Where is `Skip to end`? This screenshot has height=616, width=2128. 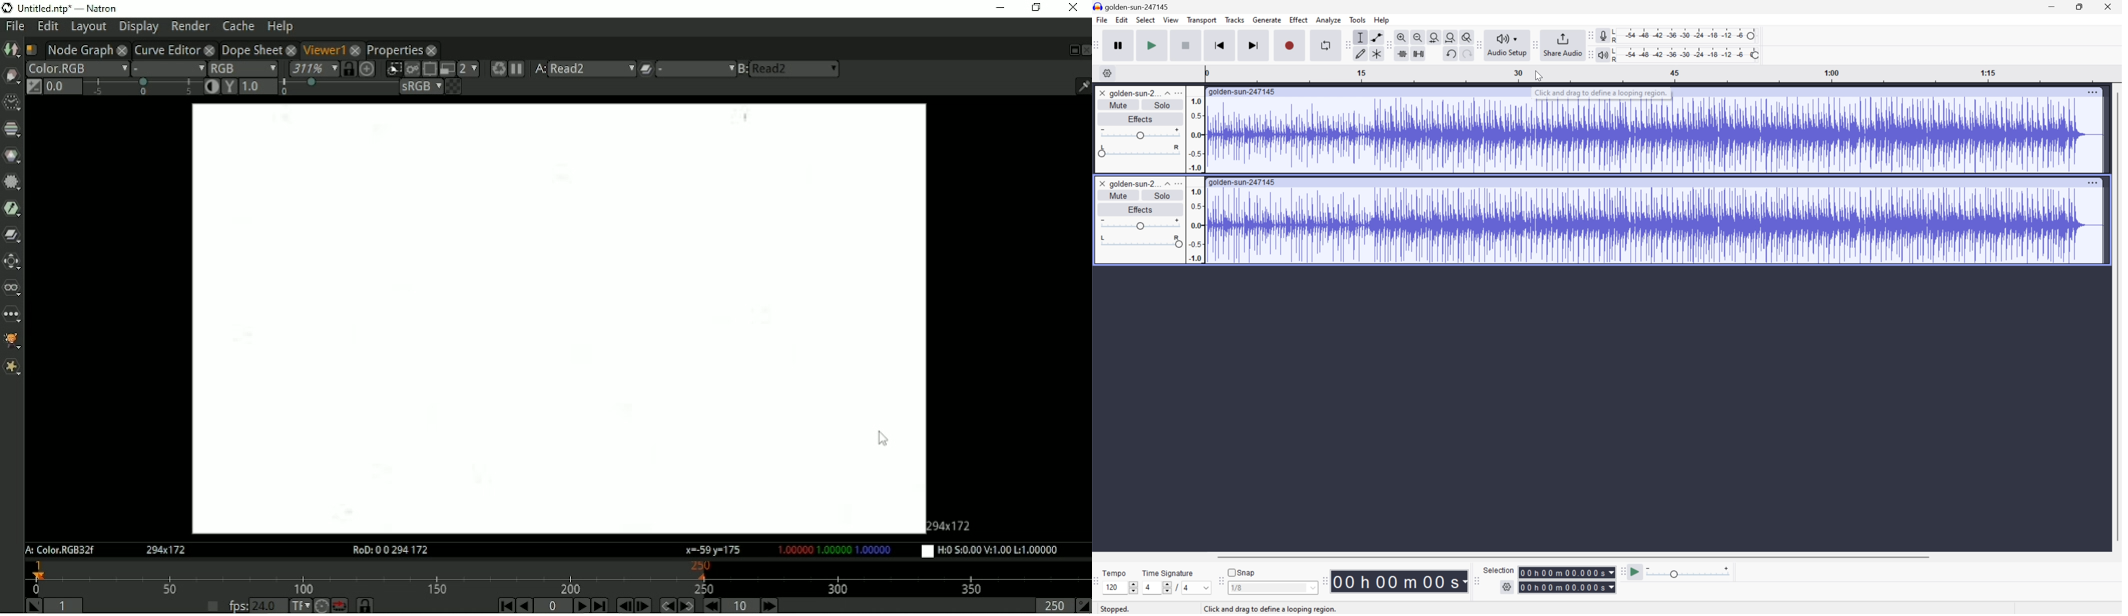
Skip to end is located at coordinates (1255, 44).